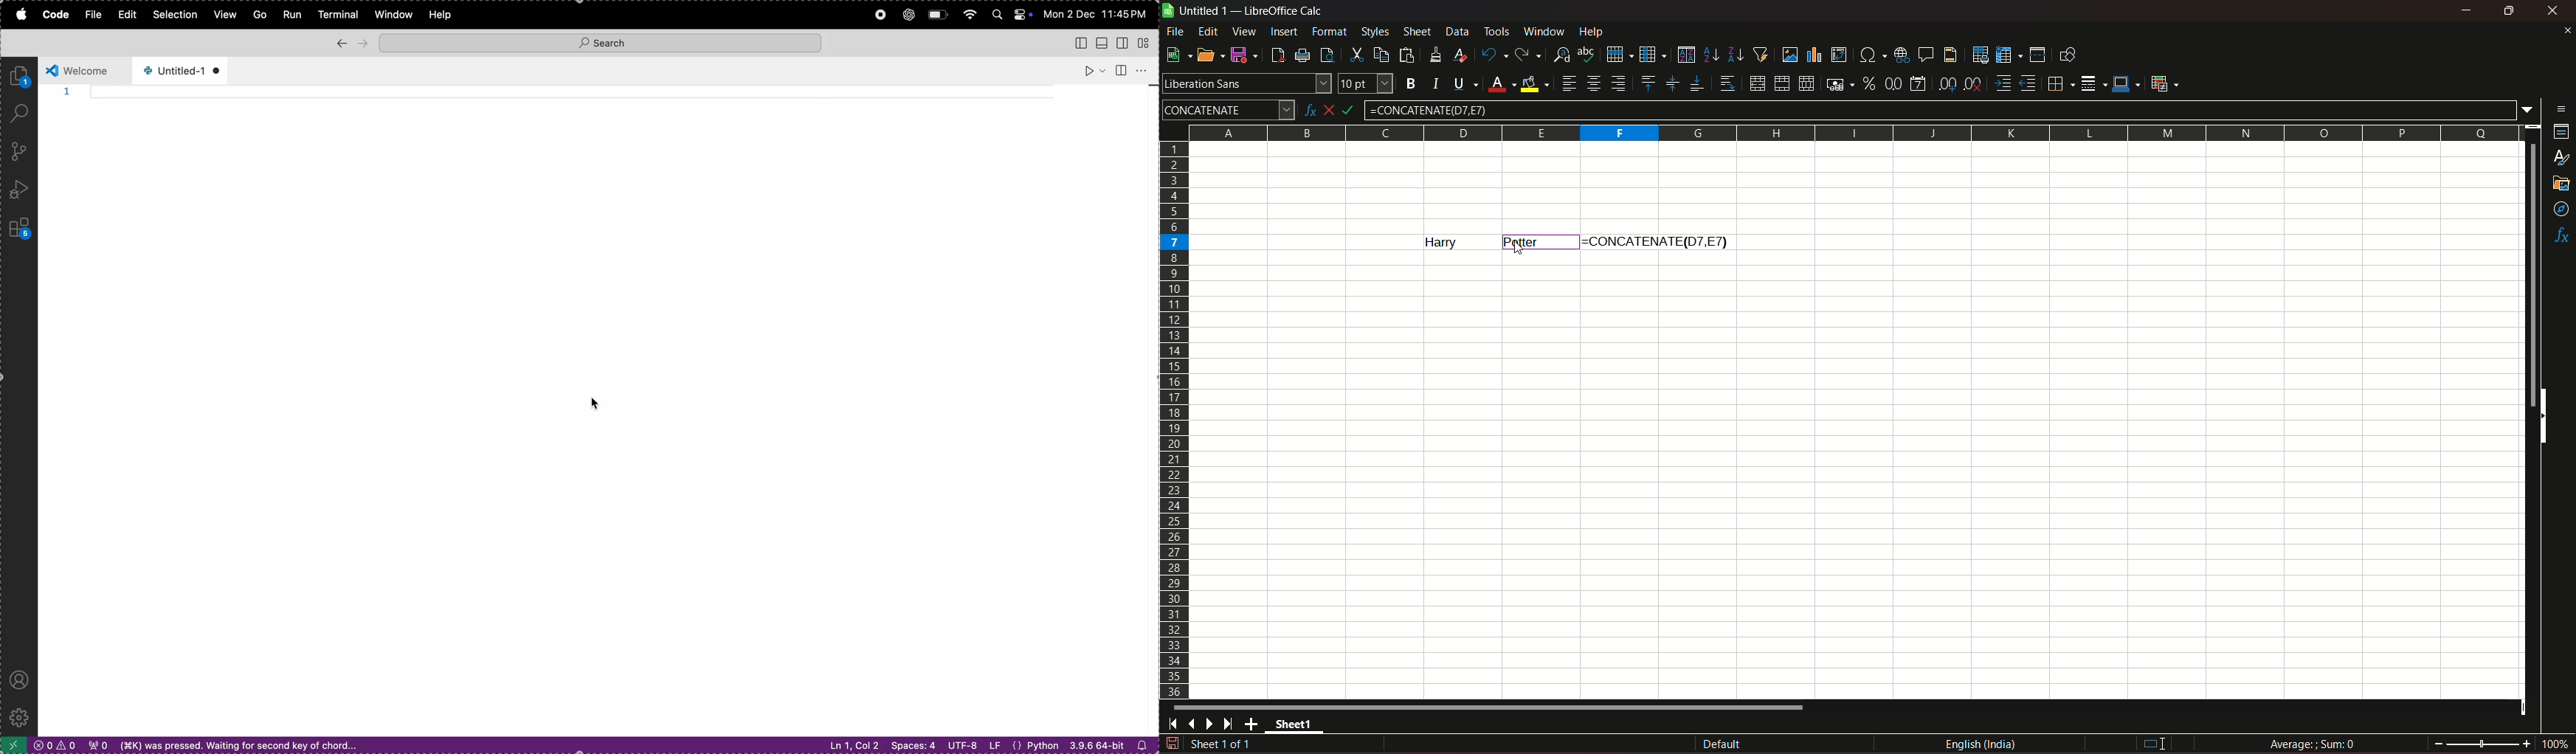 The image size is (2576, 756). Describe the element at coordinates (66, 93) in the screenshot. I see `1` at that location.